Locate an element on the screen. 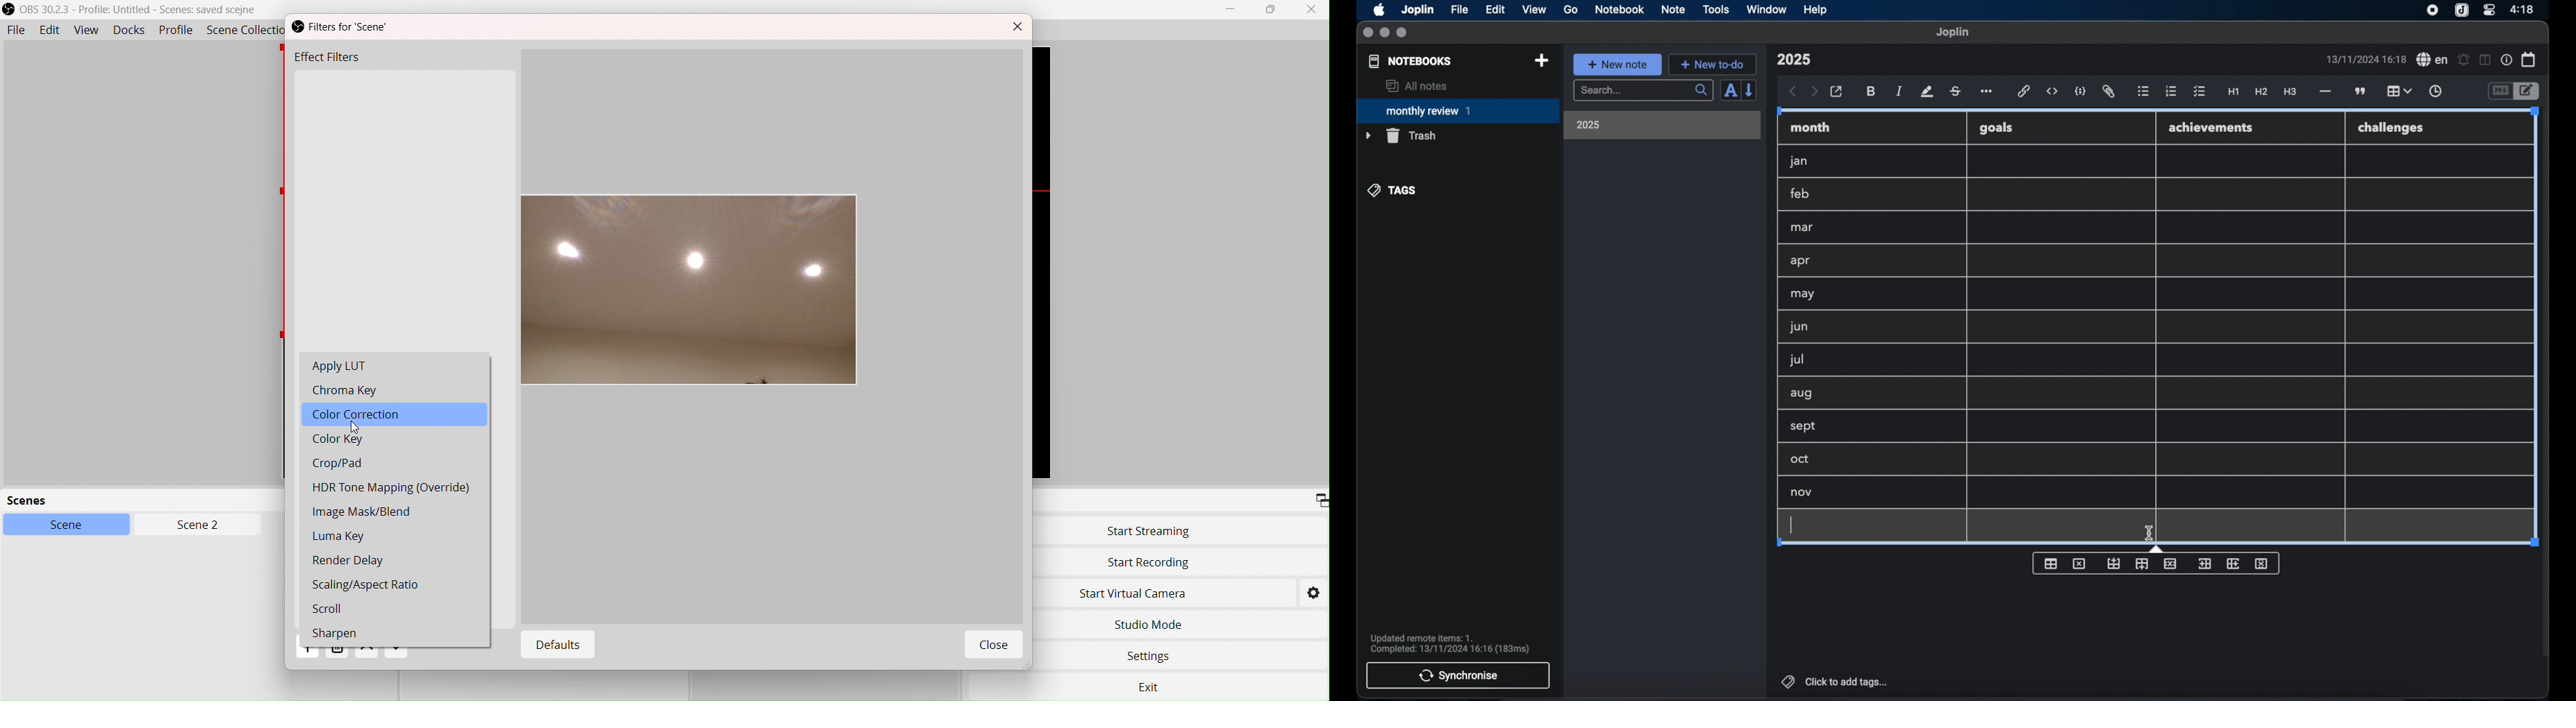 Image resolution: width=2576 pixels, height=728 pixels. new to-do is located at coordinates (1713, 64).